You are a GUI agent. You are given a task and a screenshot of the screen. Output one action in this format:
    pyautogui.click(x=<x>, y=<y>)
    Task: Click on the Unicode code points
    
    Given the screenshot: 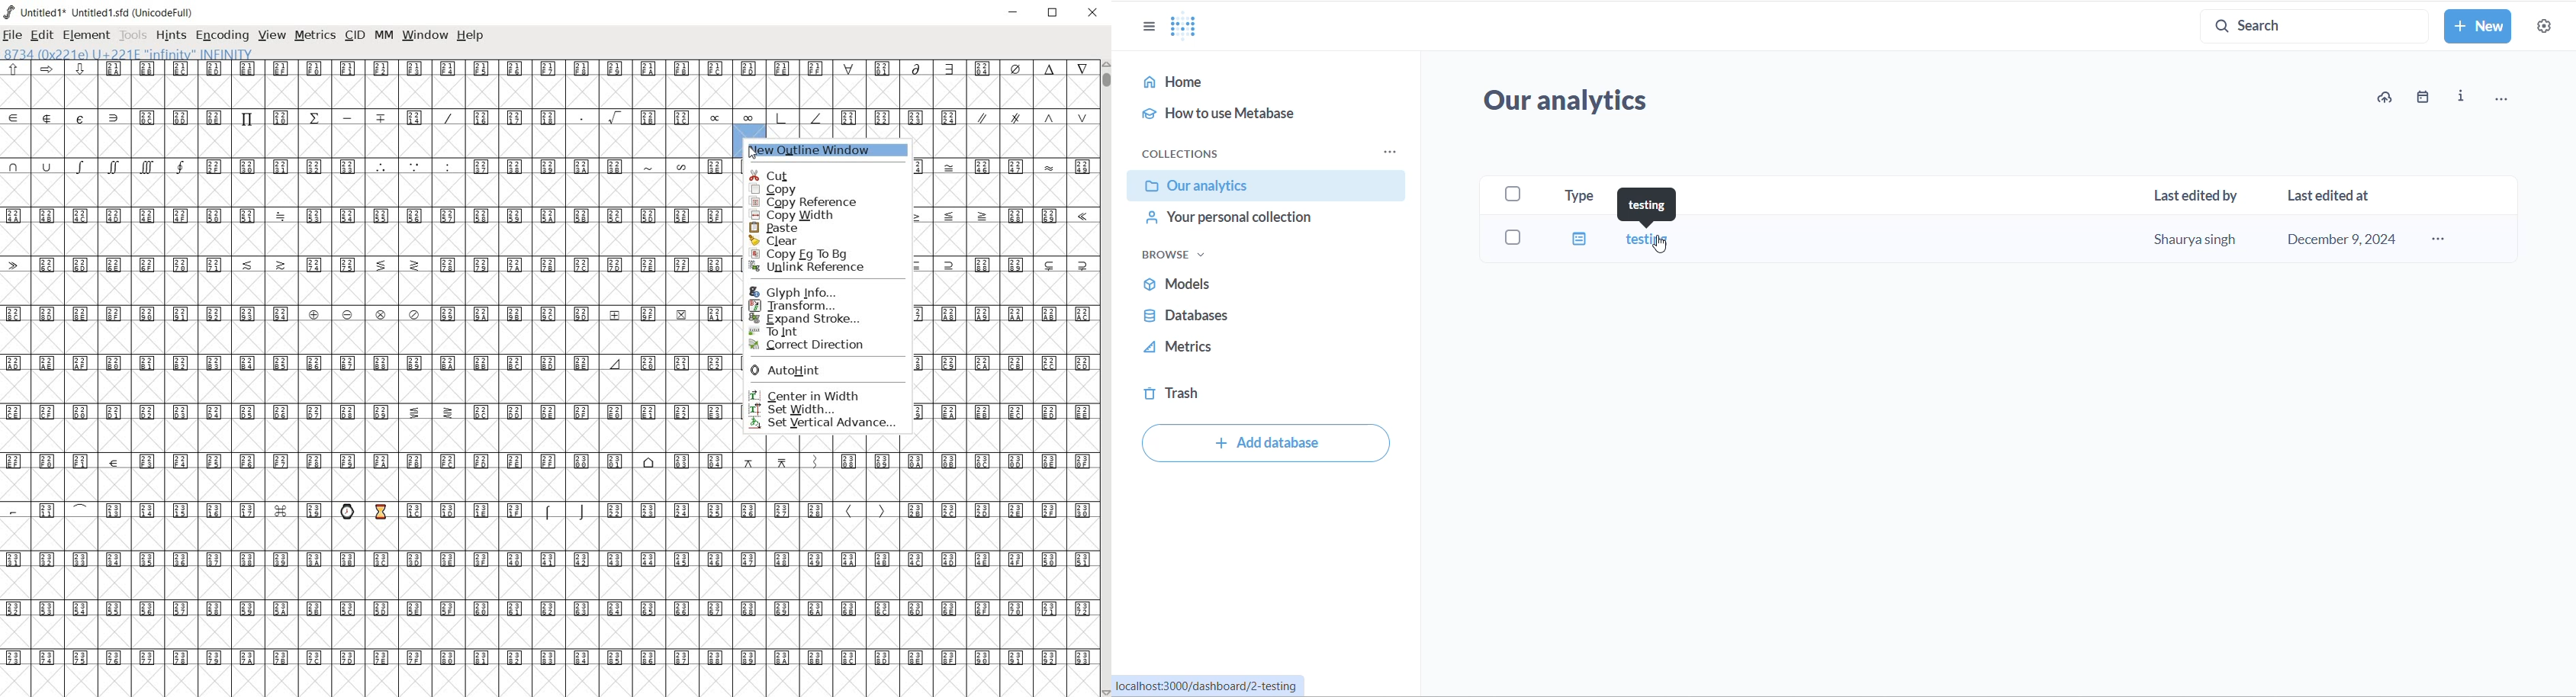 What is the action you would take?
    pyautogui.click(x=553, y=610)
    